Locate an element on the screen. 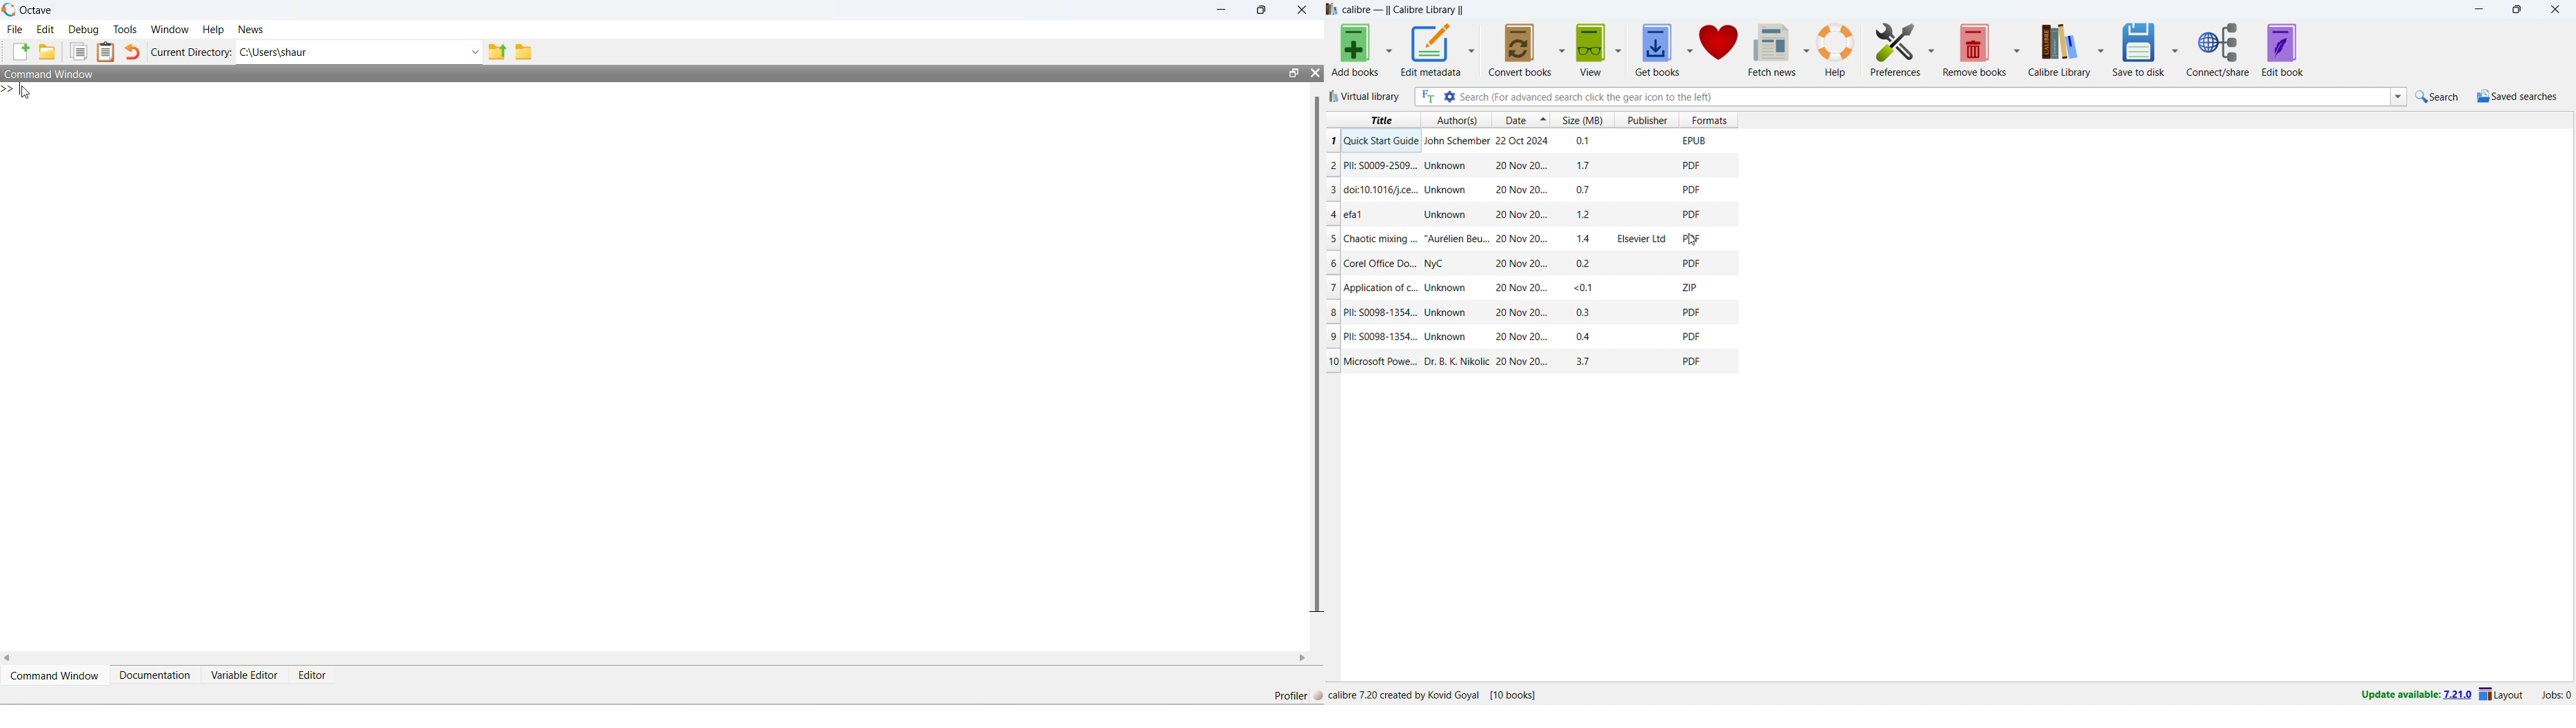 This screenshot has width=2576, height=728. maximize is located at coordinates (2515, 10).